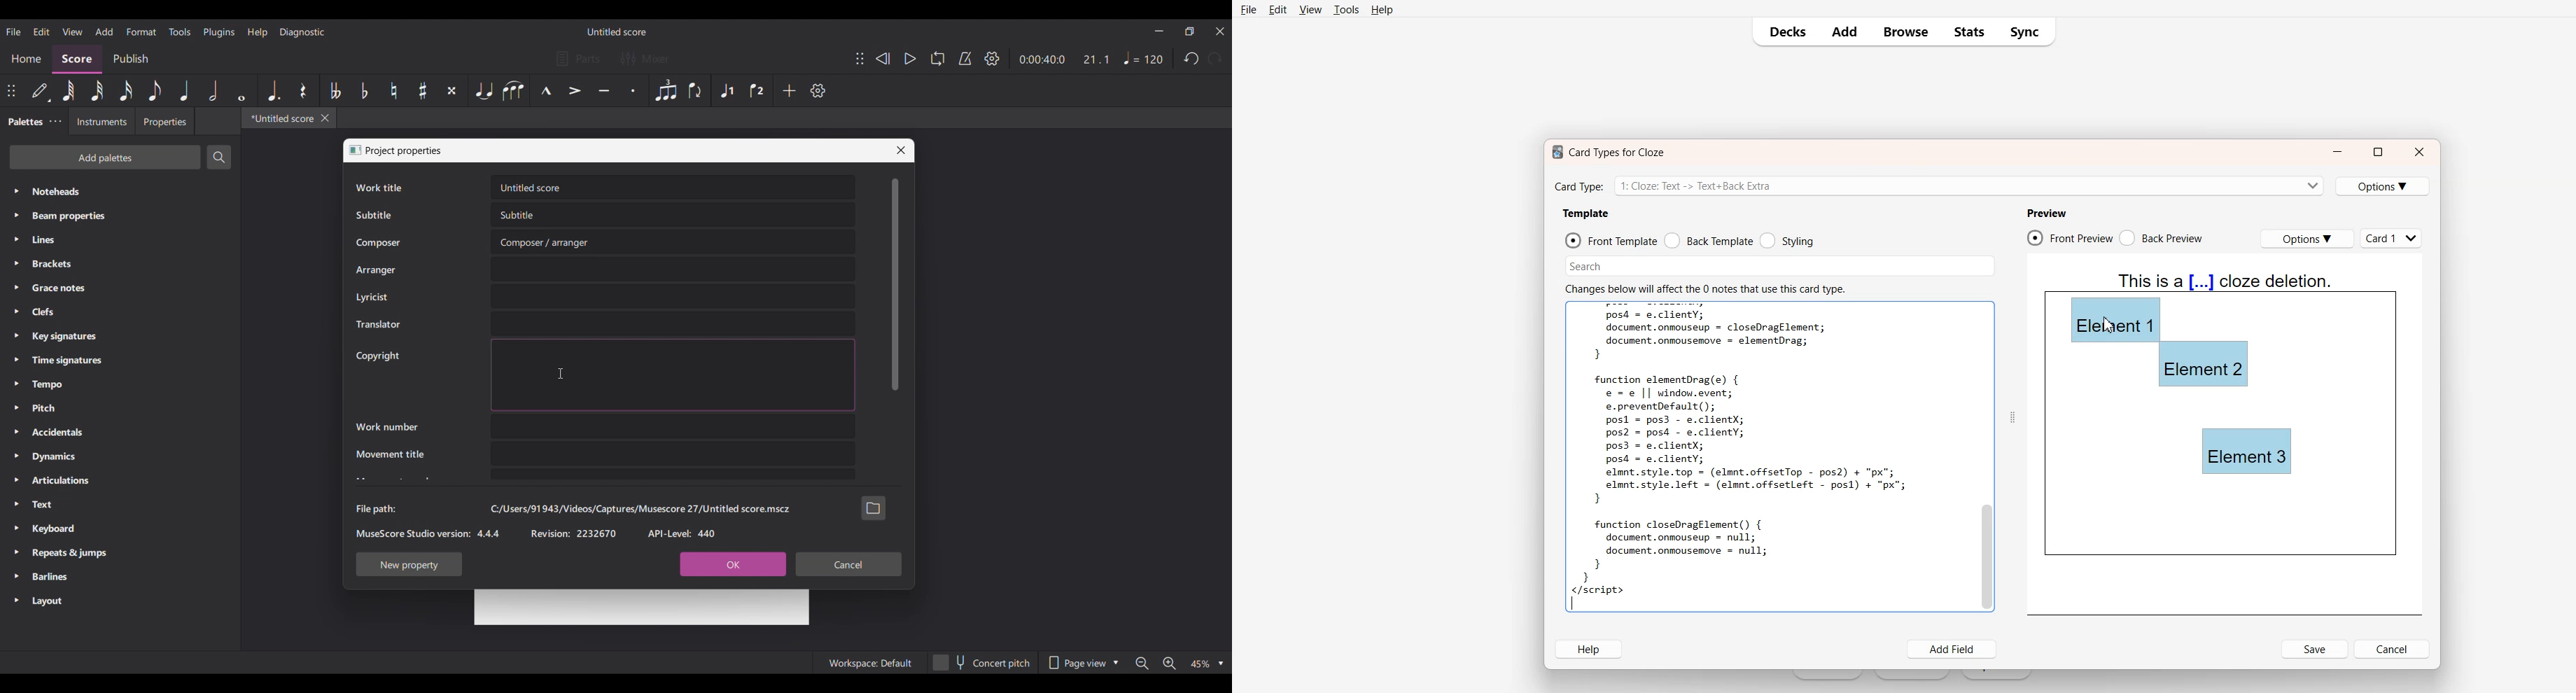 Image resolution: width=2576 pixels, height=700 pixels. I want to click on Diagnostic menu, so click(302, 32).